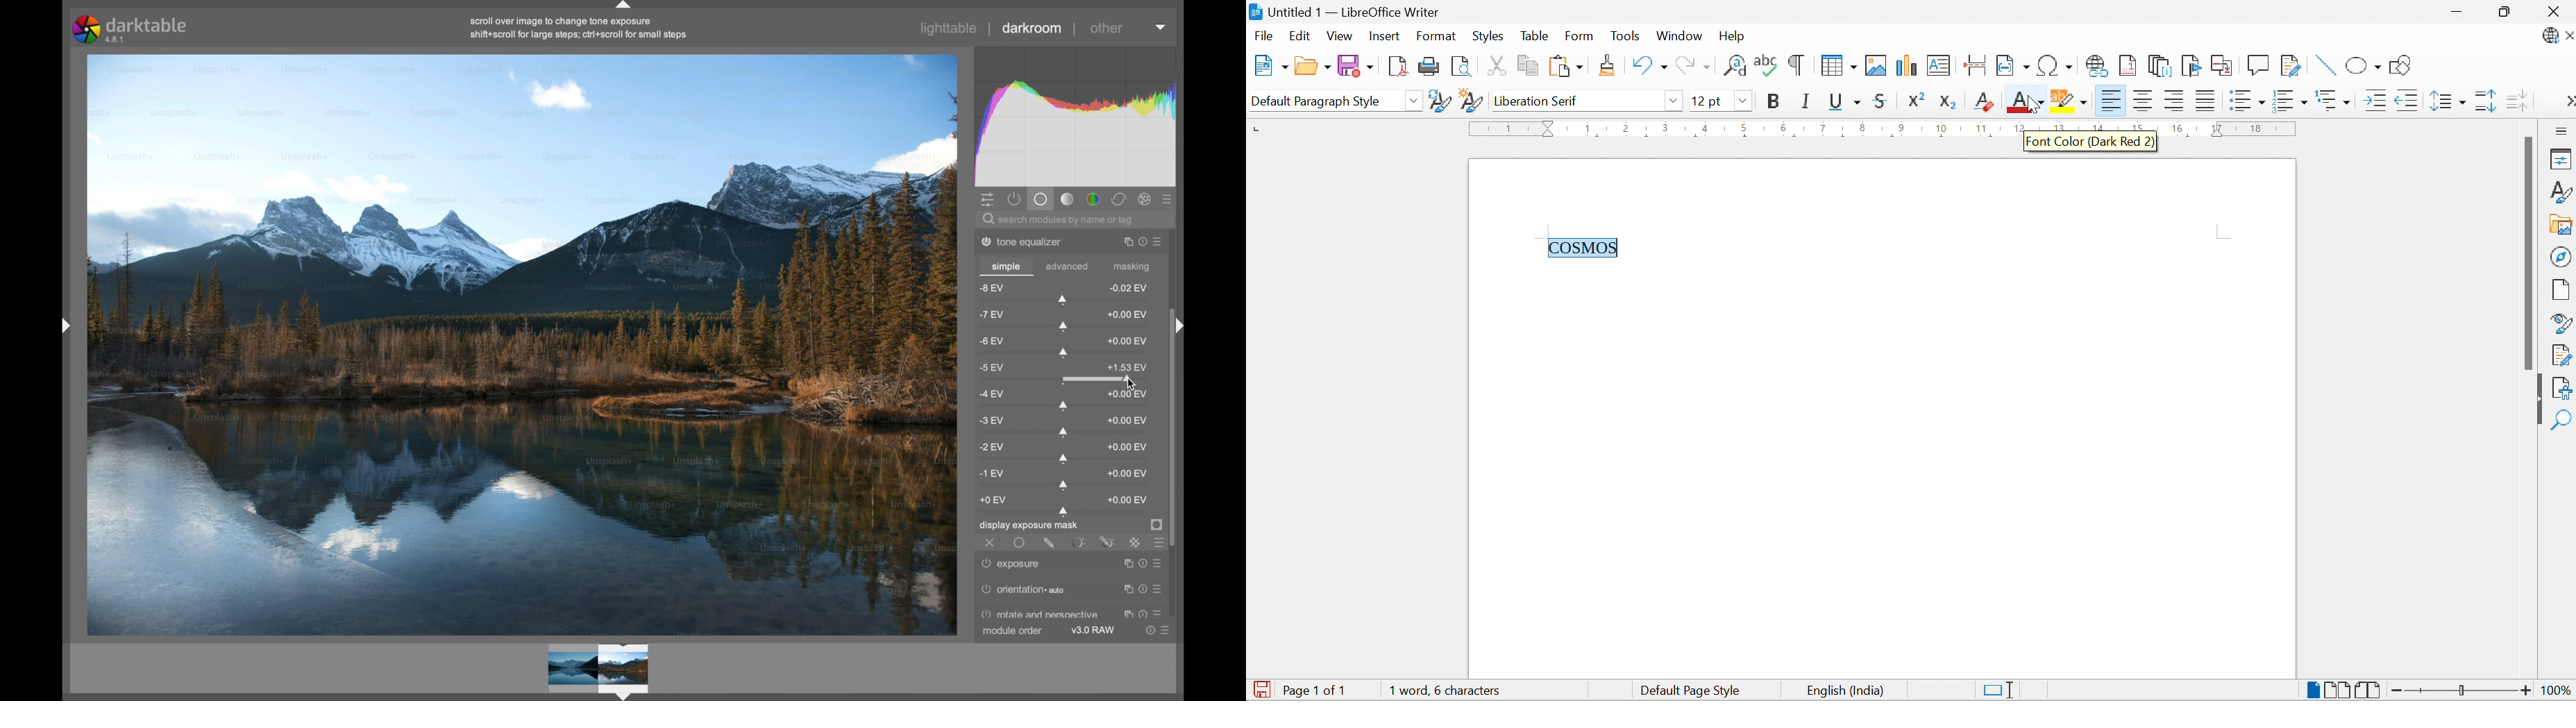  I want to click on Sidebar Settings, so click(2561, 131).